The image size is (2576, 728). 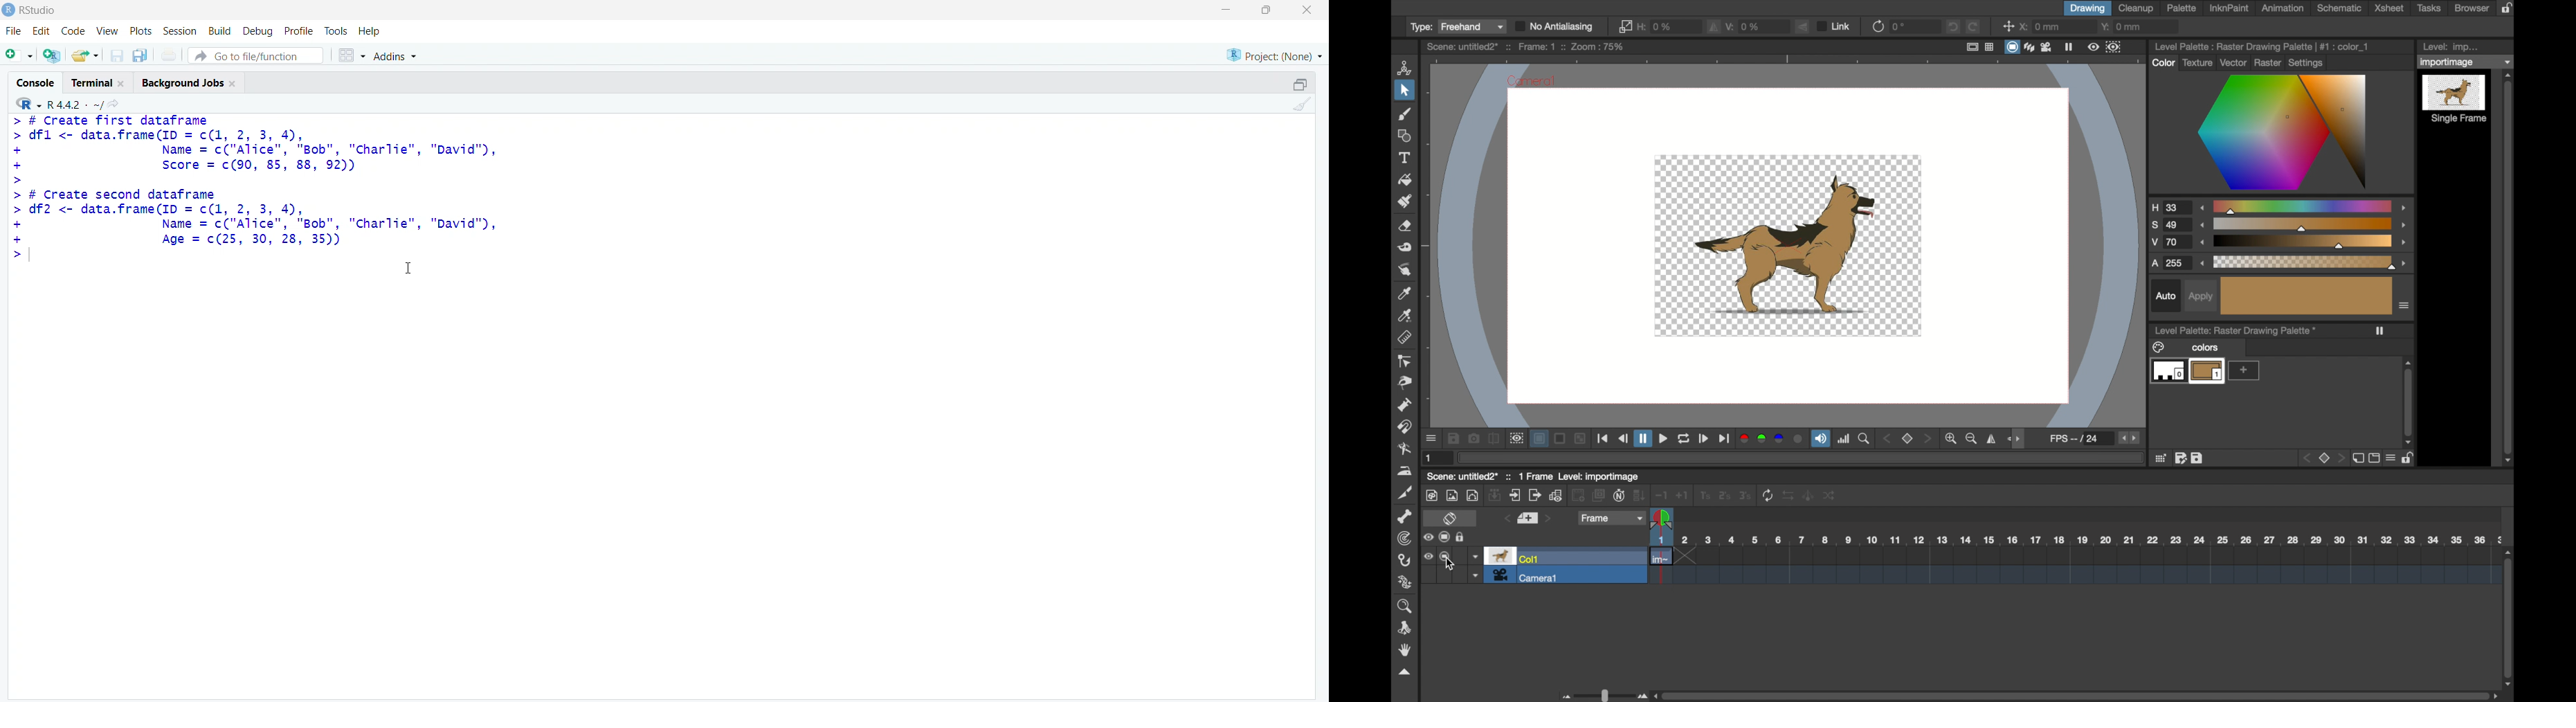 What do you see at coordinates (42, 31) in the screenshot?
I see `edit` at bounding box center [42, 31].